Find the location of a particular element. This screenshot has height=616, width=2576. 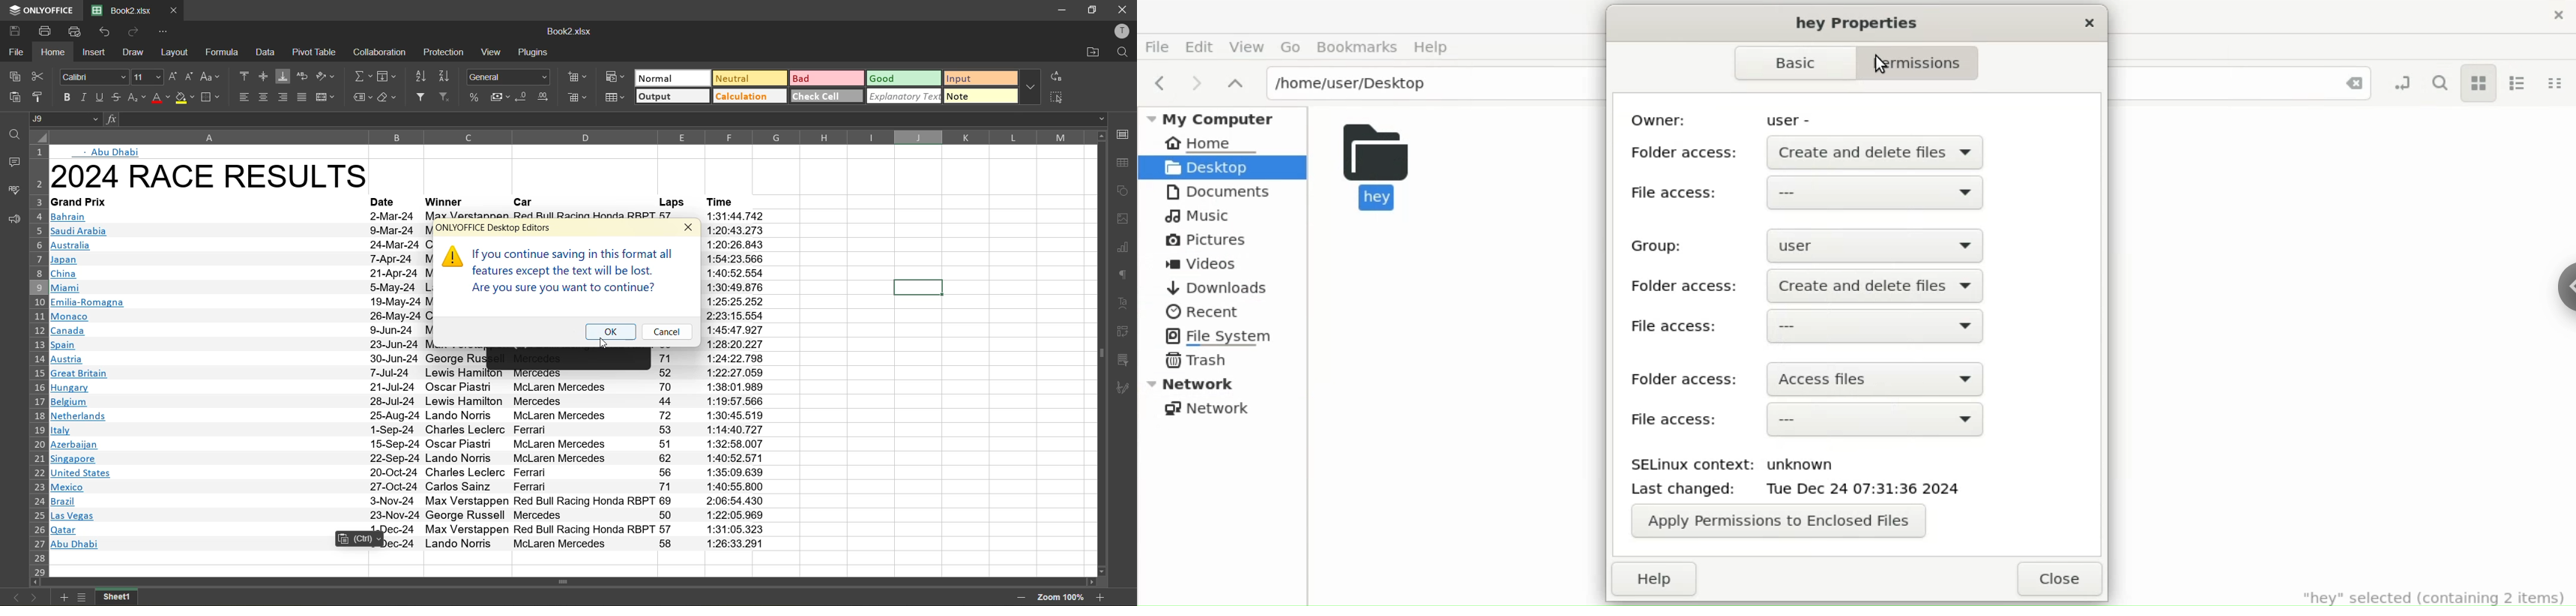

underline is located at coordinates (99, 97).